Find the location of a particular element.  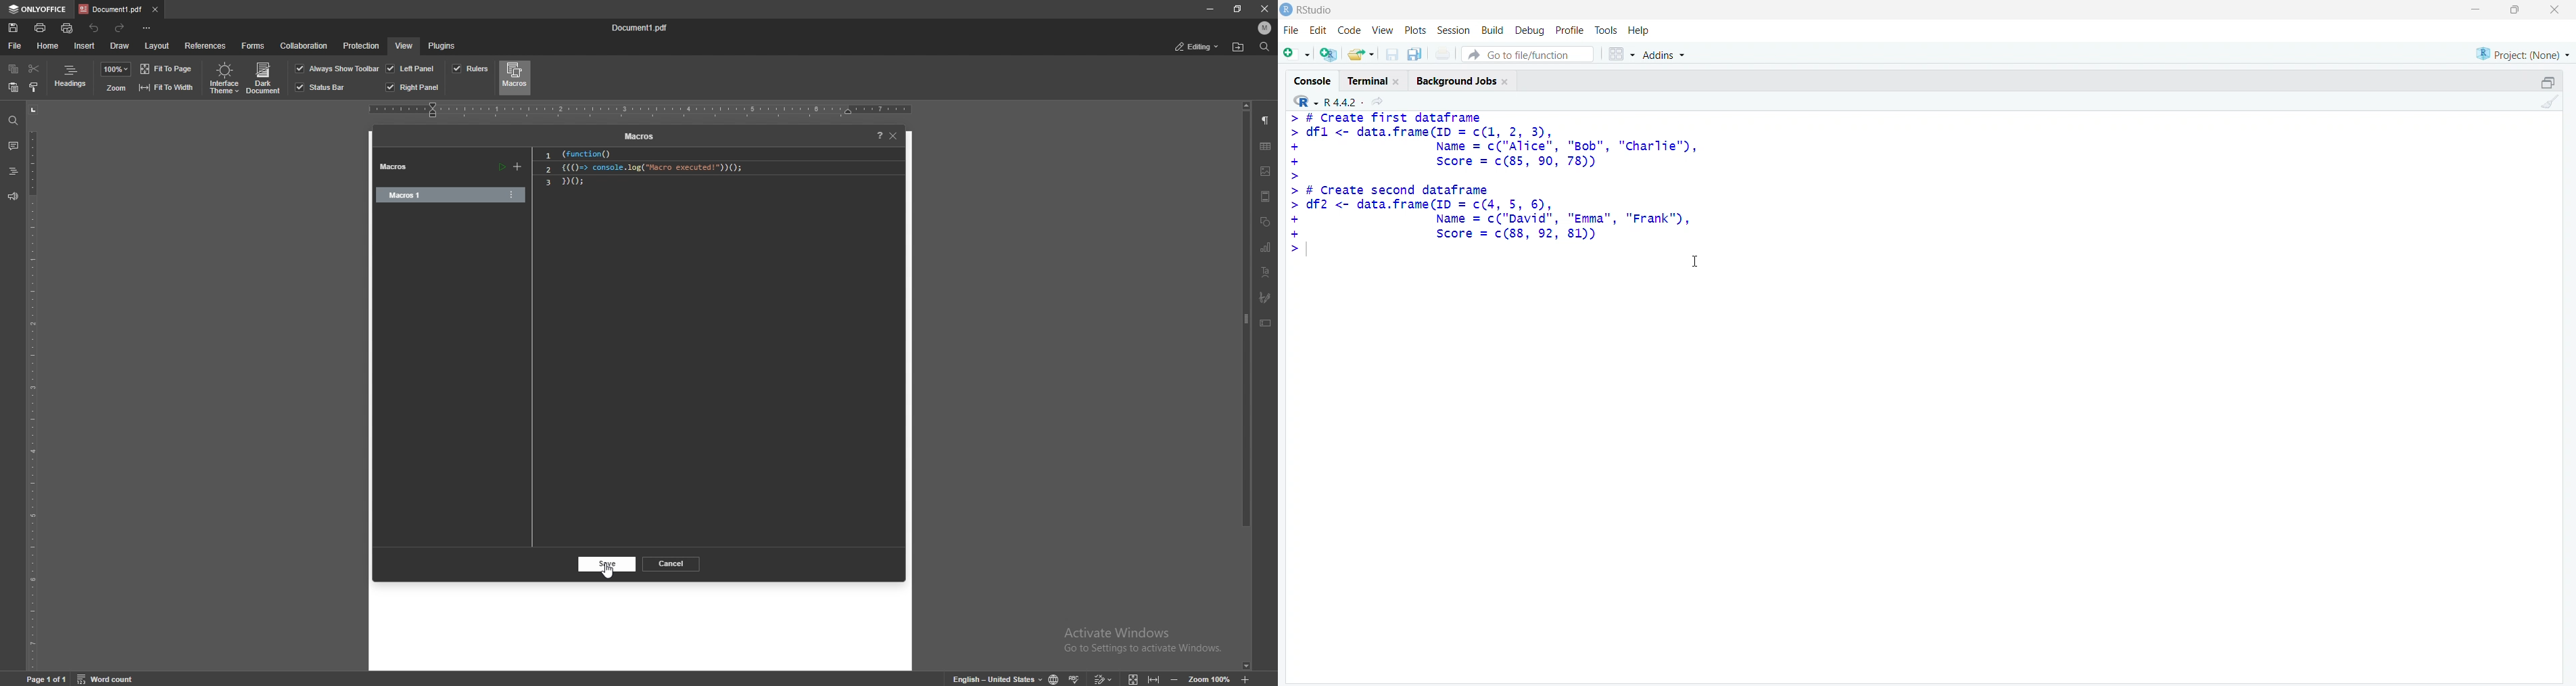

paste is located at coordinates (13, 88).